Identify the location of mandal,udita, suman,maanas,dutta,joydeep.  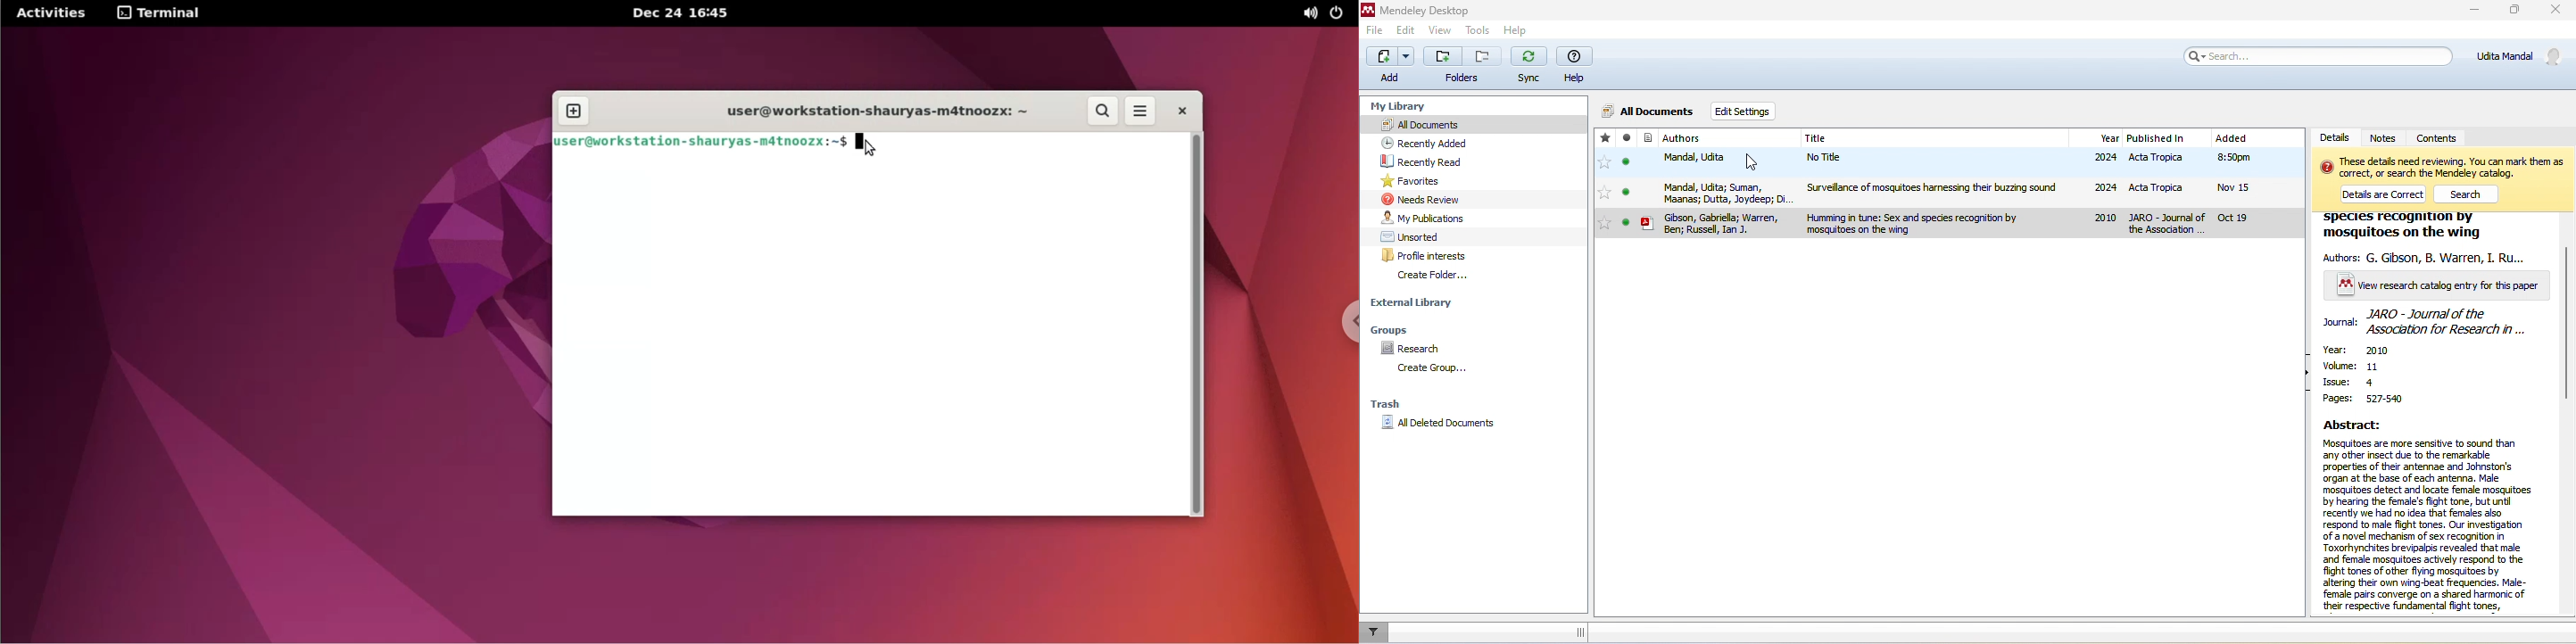
(1707, 192).